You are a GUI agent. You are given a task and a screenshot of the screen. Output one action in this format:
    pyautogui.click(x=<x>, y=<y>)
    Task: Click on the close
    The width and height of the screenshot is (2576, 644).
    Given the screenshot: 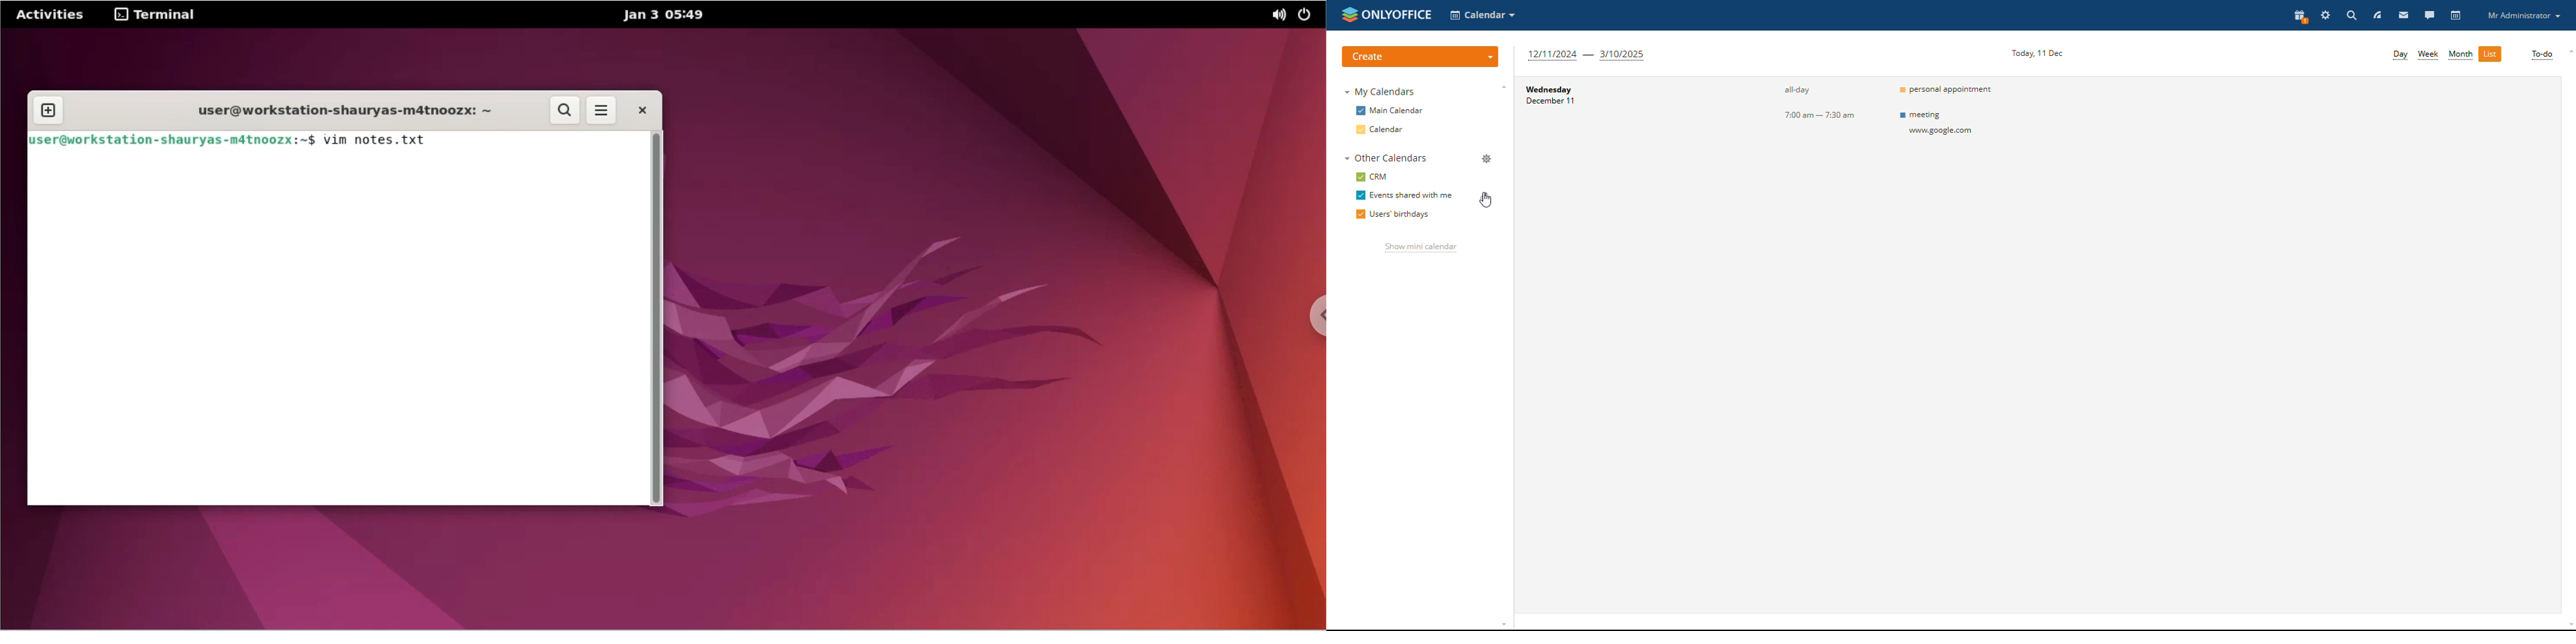 What is the action you would take?
    pyautogui.click(x=641, y=110)
    